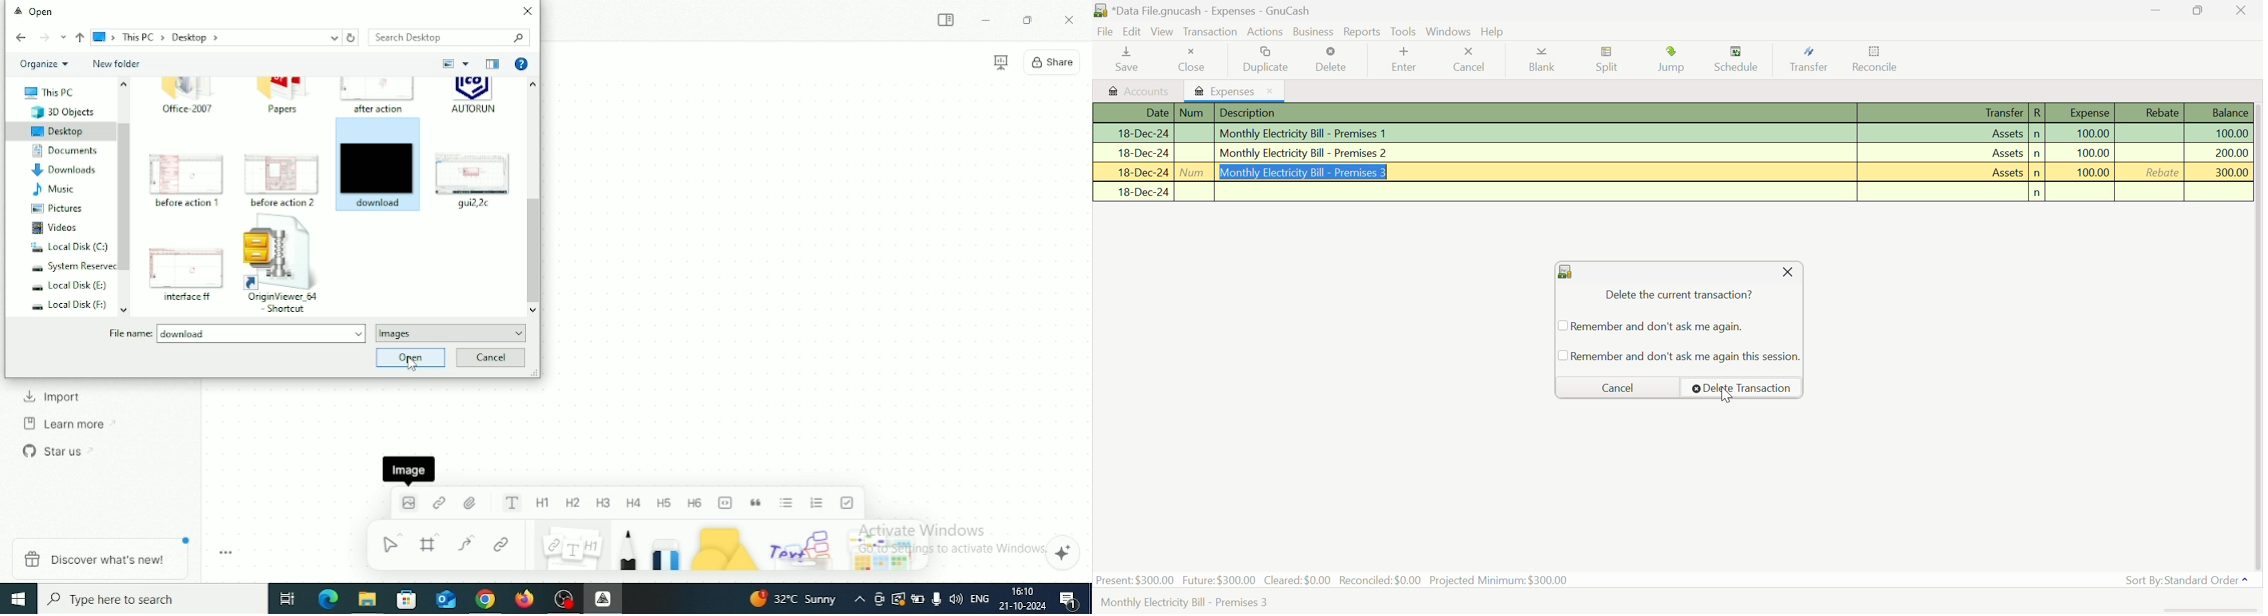 The image size is (2268, 616). What do you see at coordinates (42, 93) in the screenshot?
I see `This PC` at bounding box center [42, 93].